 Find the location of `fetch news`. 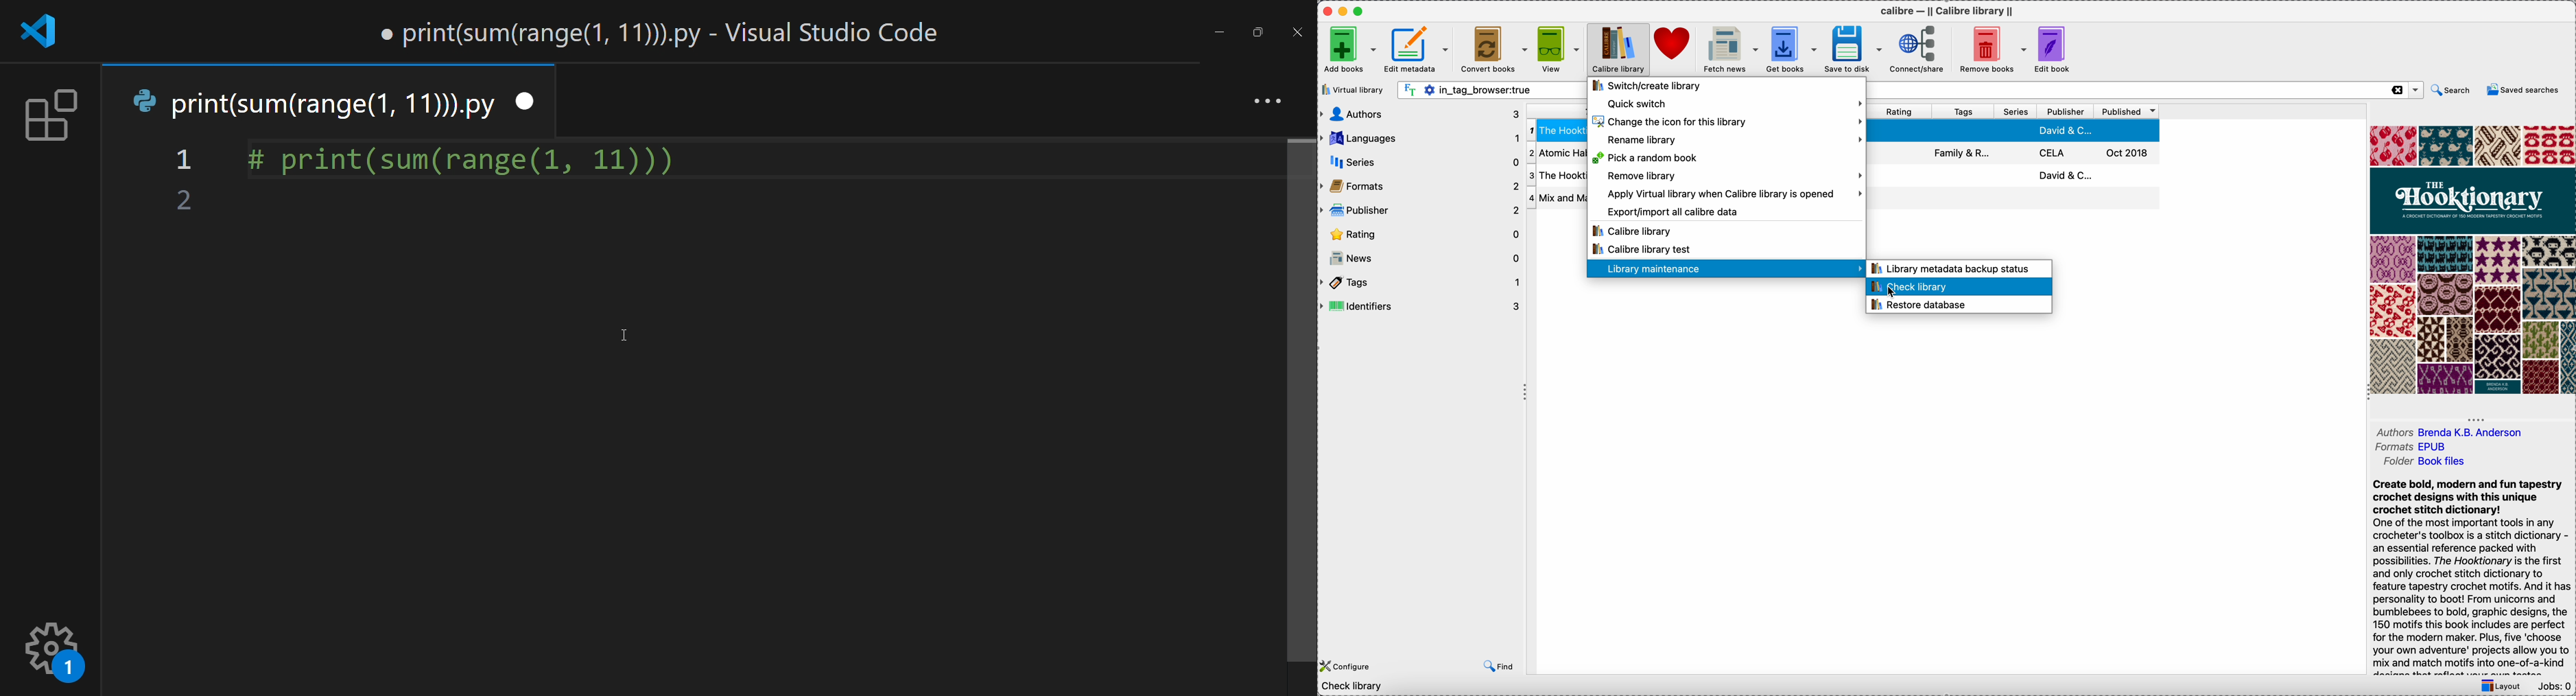

fetch news is located at coordinates (1729, 49).